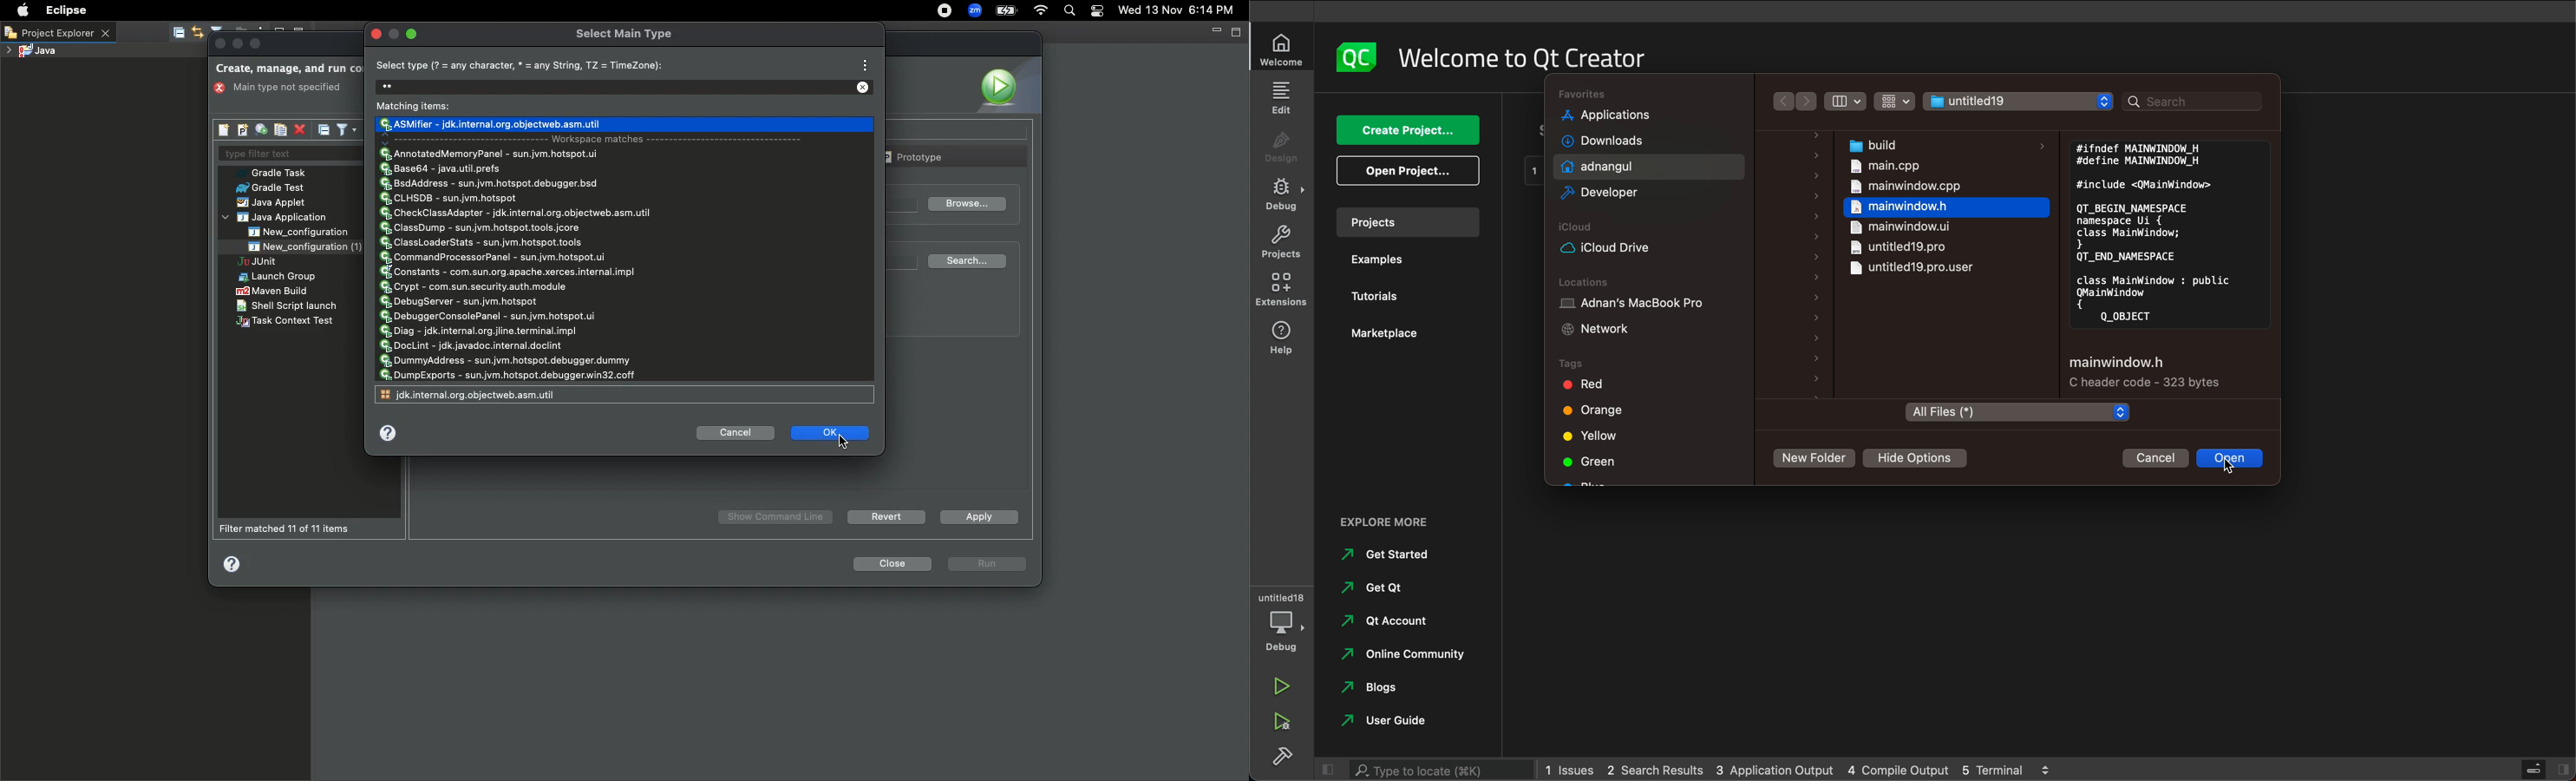  What do you see at coordinates (2231, 460) in the screenshot?
I see `open` at bounding box center [2231, 460].